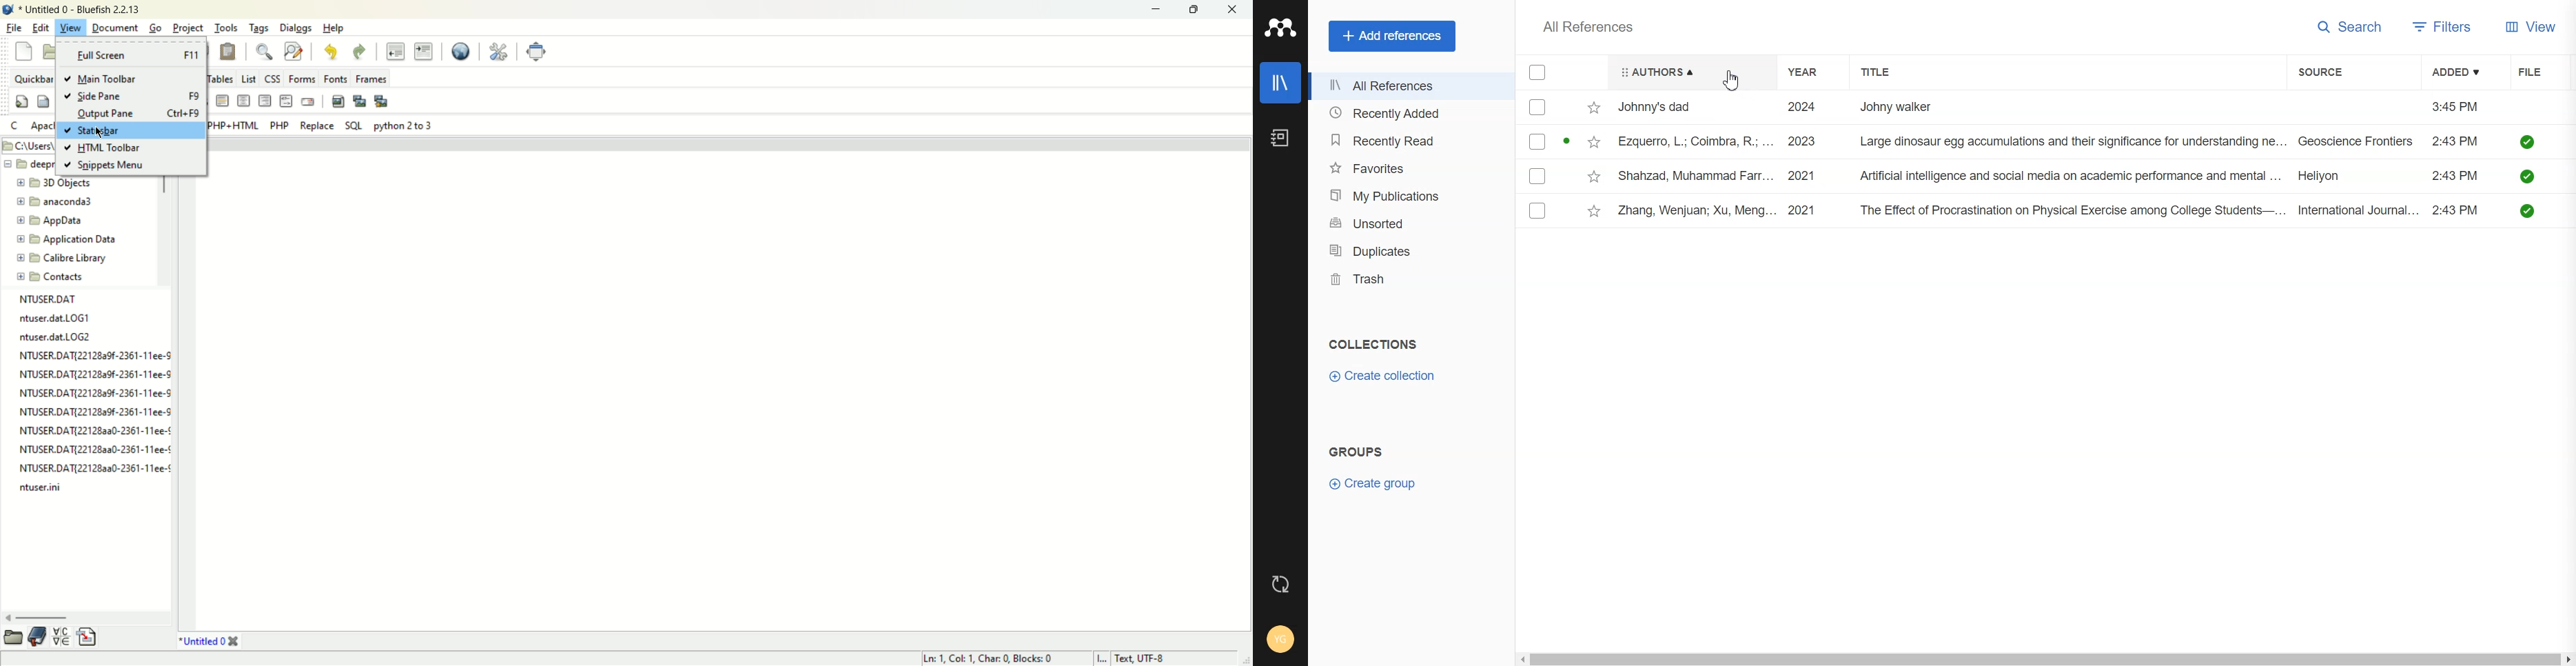  What do you see at coordinates (1280, 28) in the screenshot?
I see `Logo` at bounding box center [1280, 28].